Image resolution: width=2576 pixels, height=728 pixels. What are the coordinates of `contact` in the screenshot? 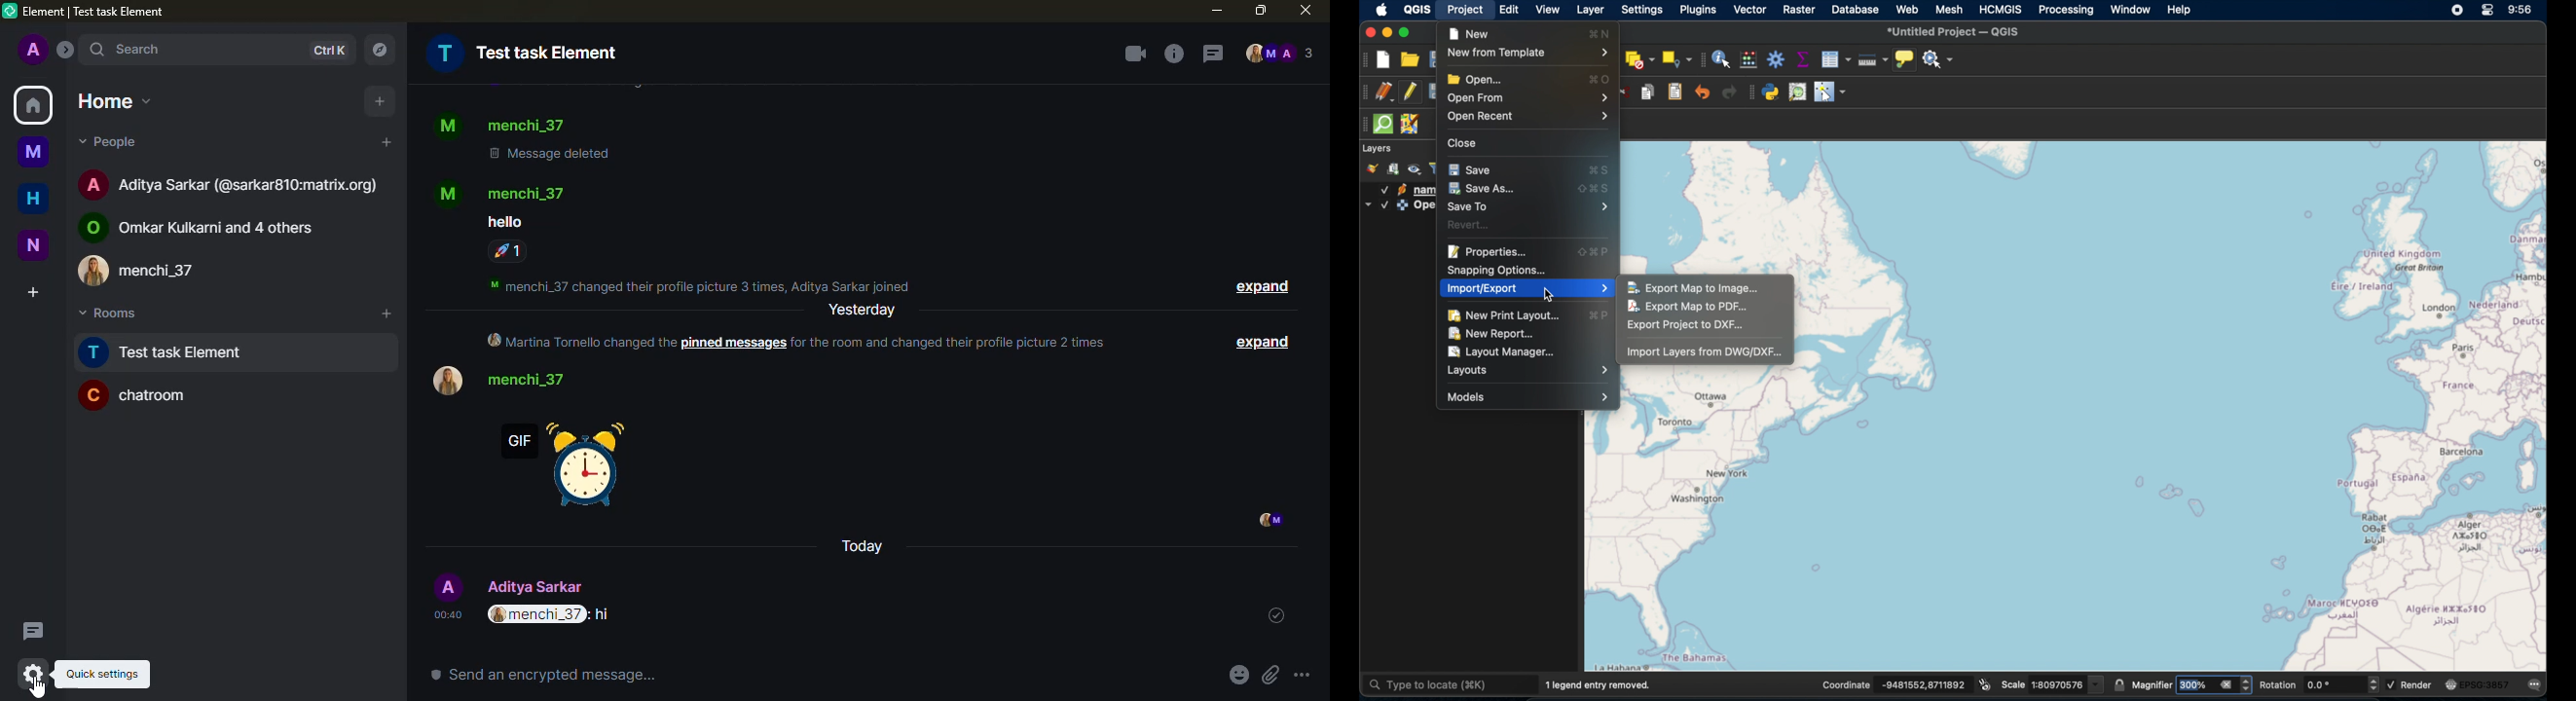 It's located at (528, 126).